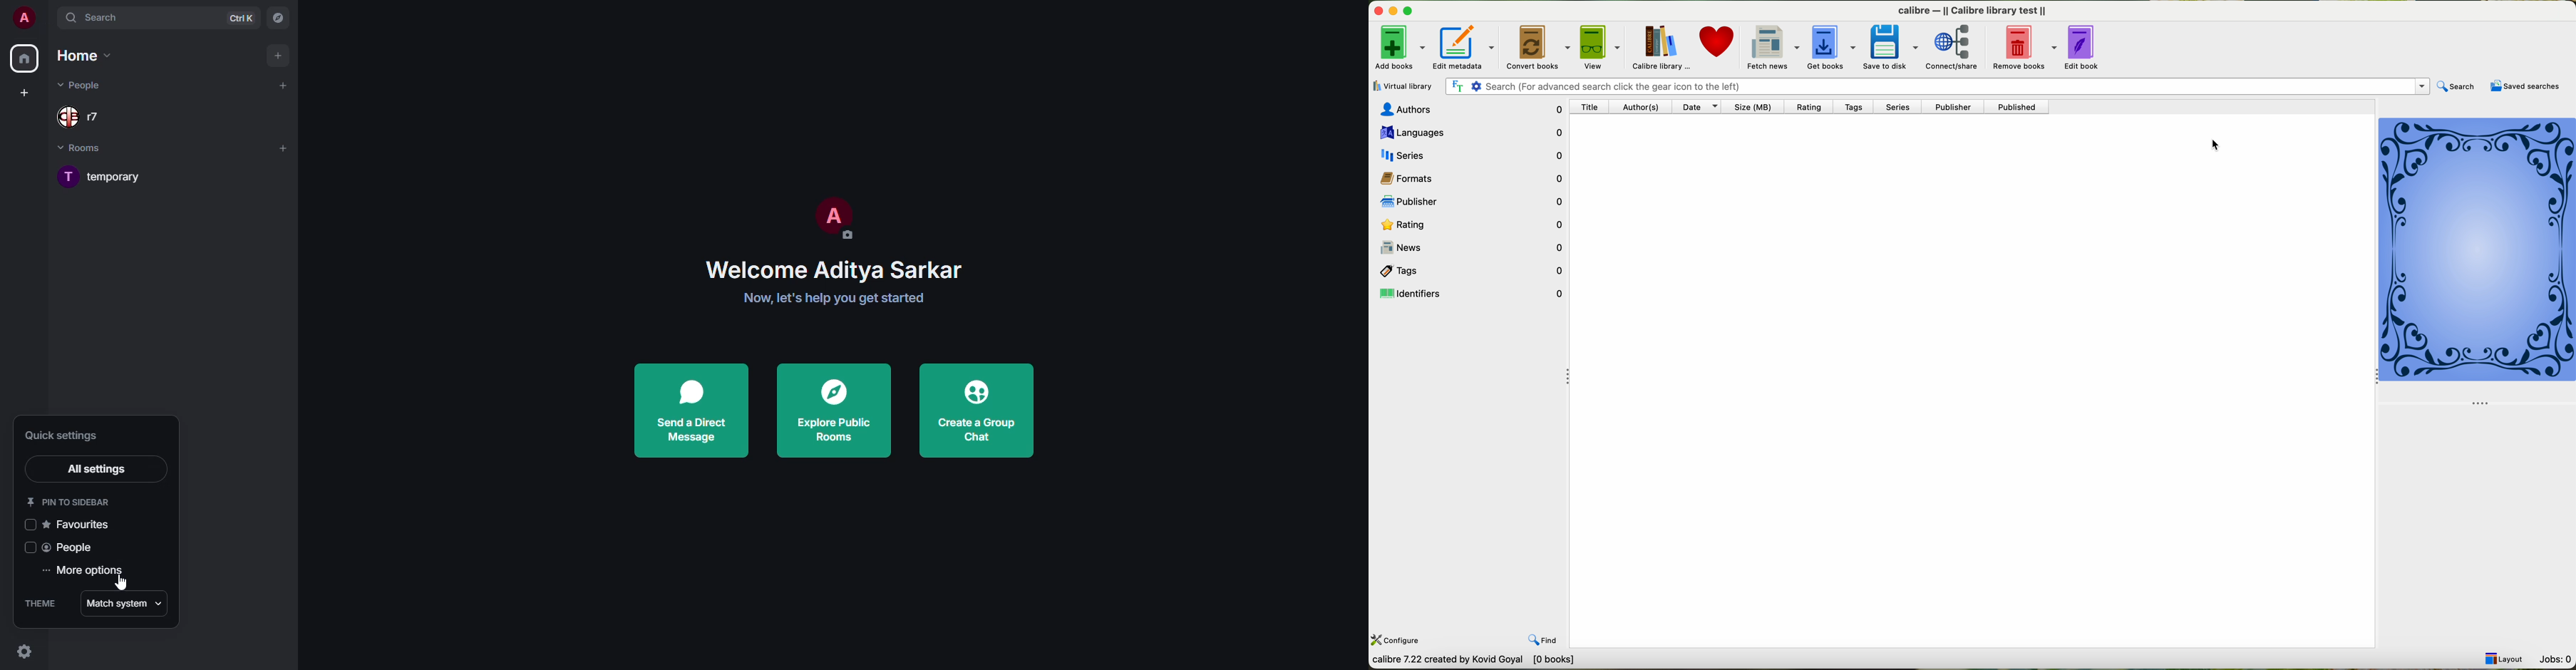 The height and width of the screenshot is (672, 2576). I want to click on configure, so click(1397, 639).